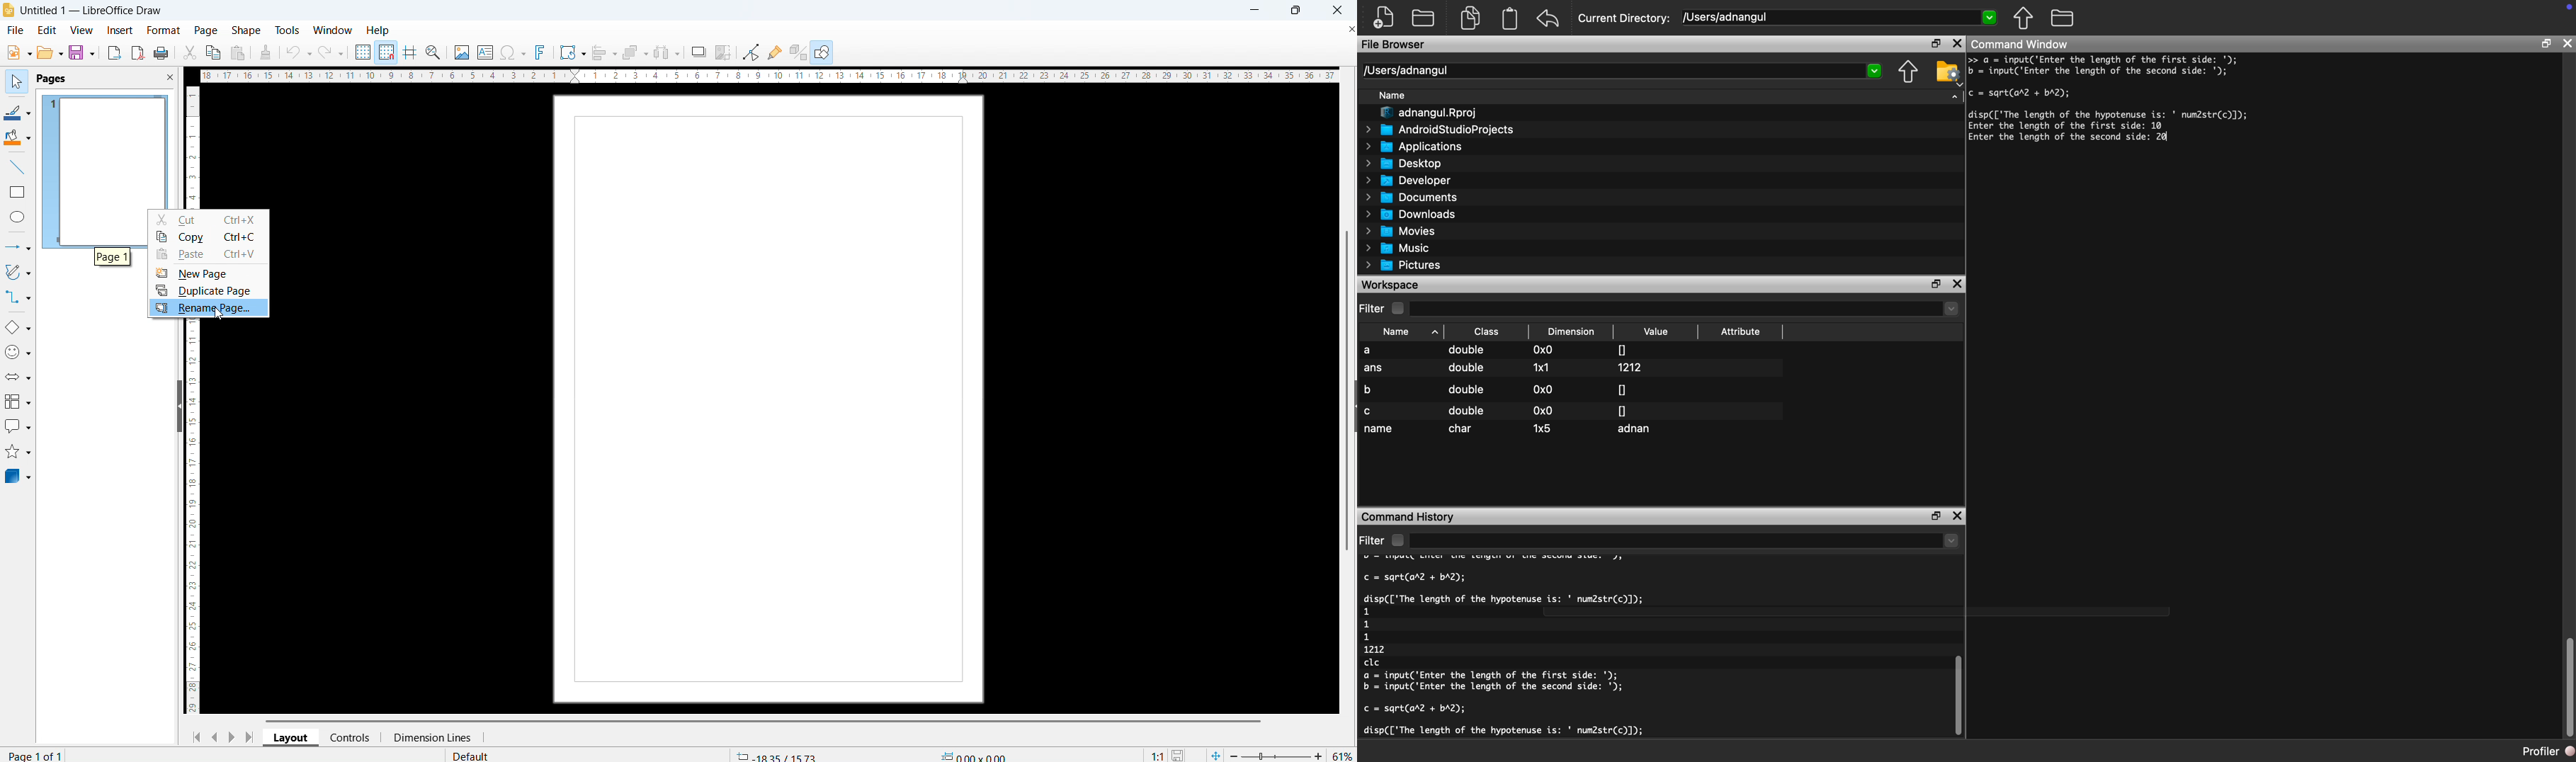  What do you see at coordinates (698, 51) in the screenshot?
I see `shadow` at bounding box center [698, 51].